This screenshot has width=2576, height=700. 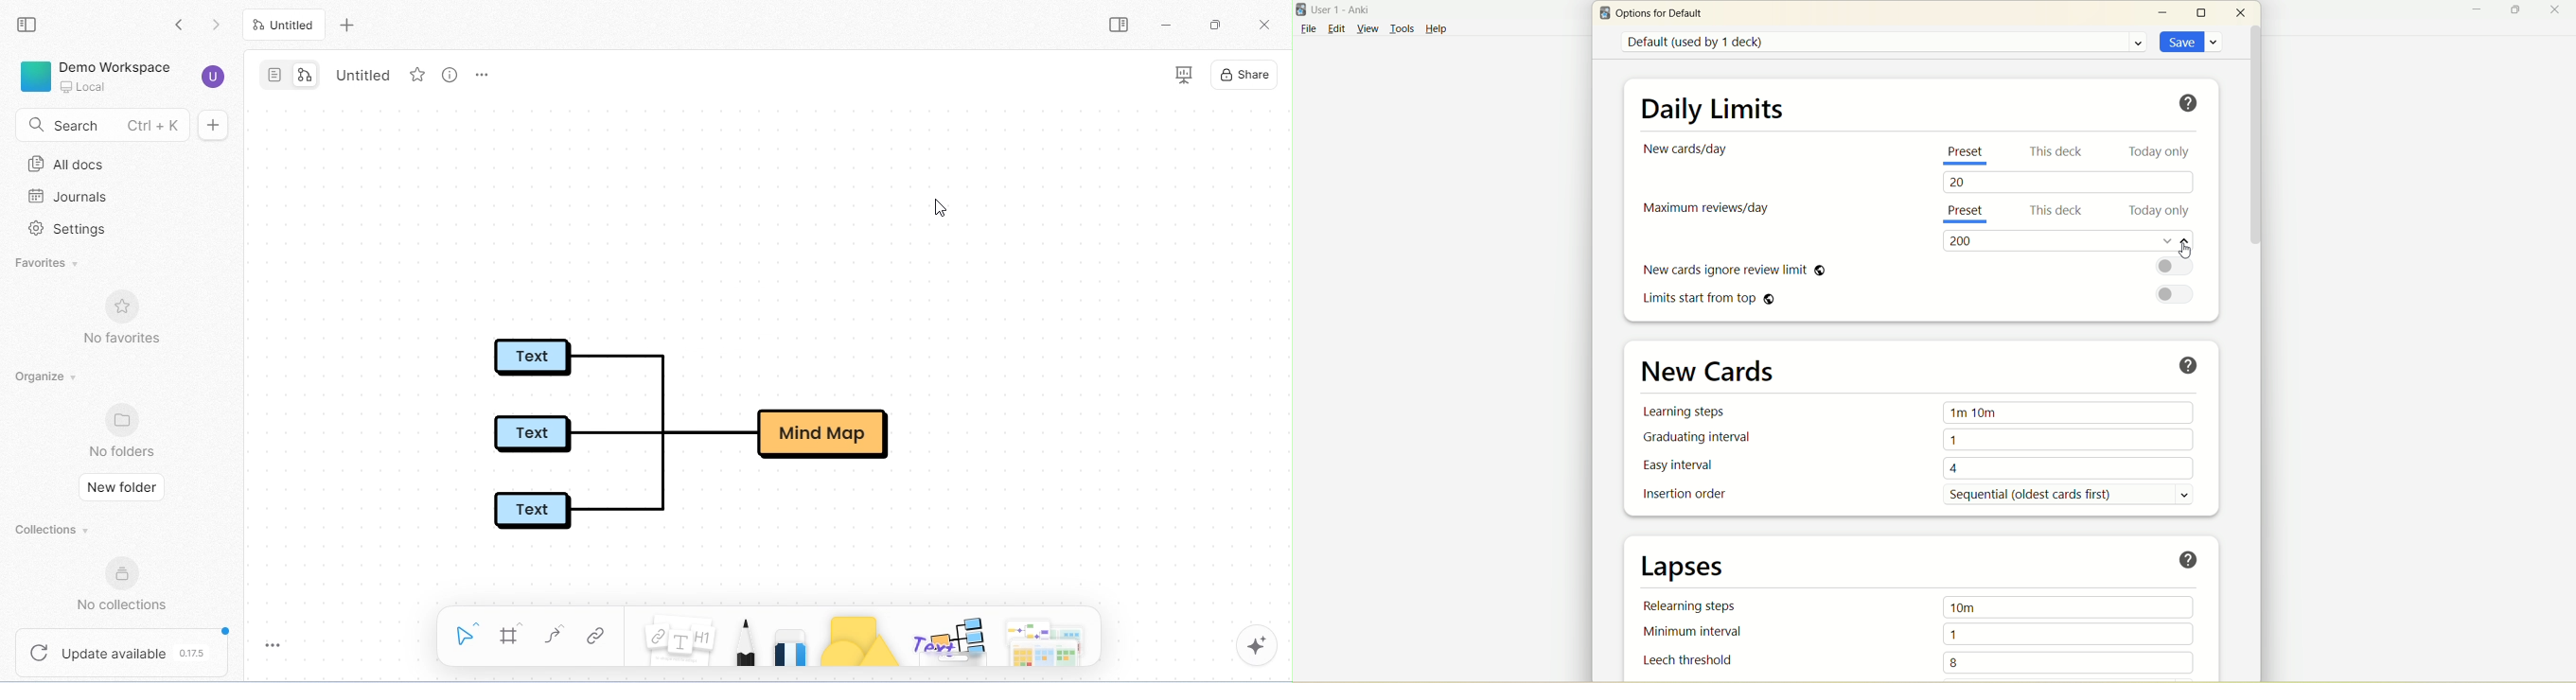 I want to click on share, so click(x=1245, y=75).